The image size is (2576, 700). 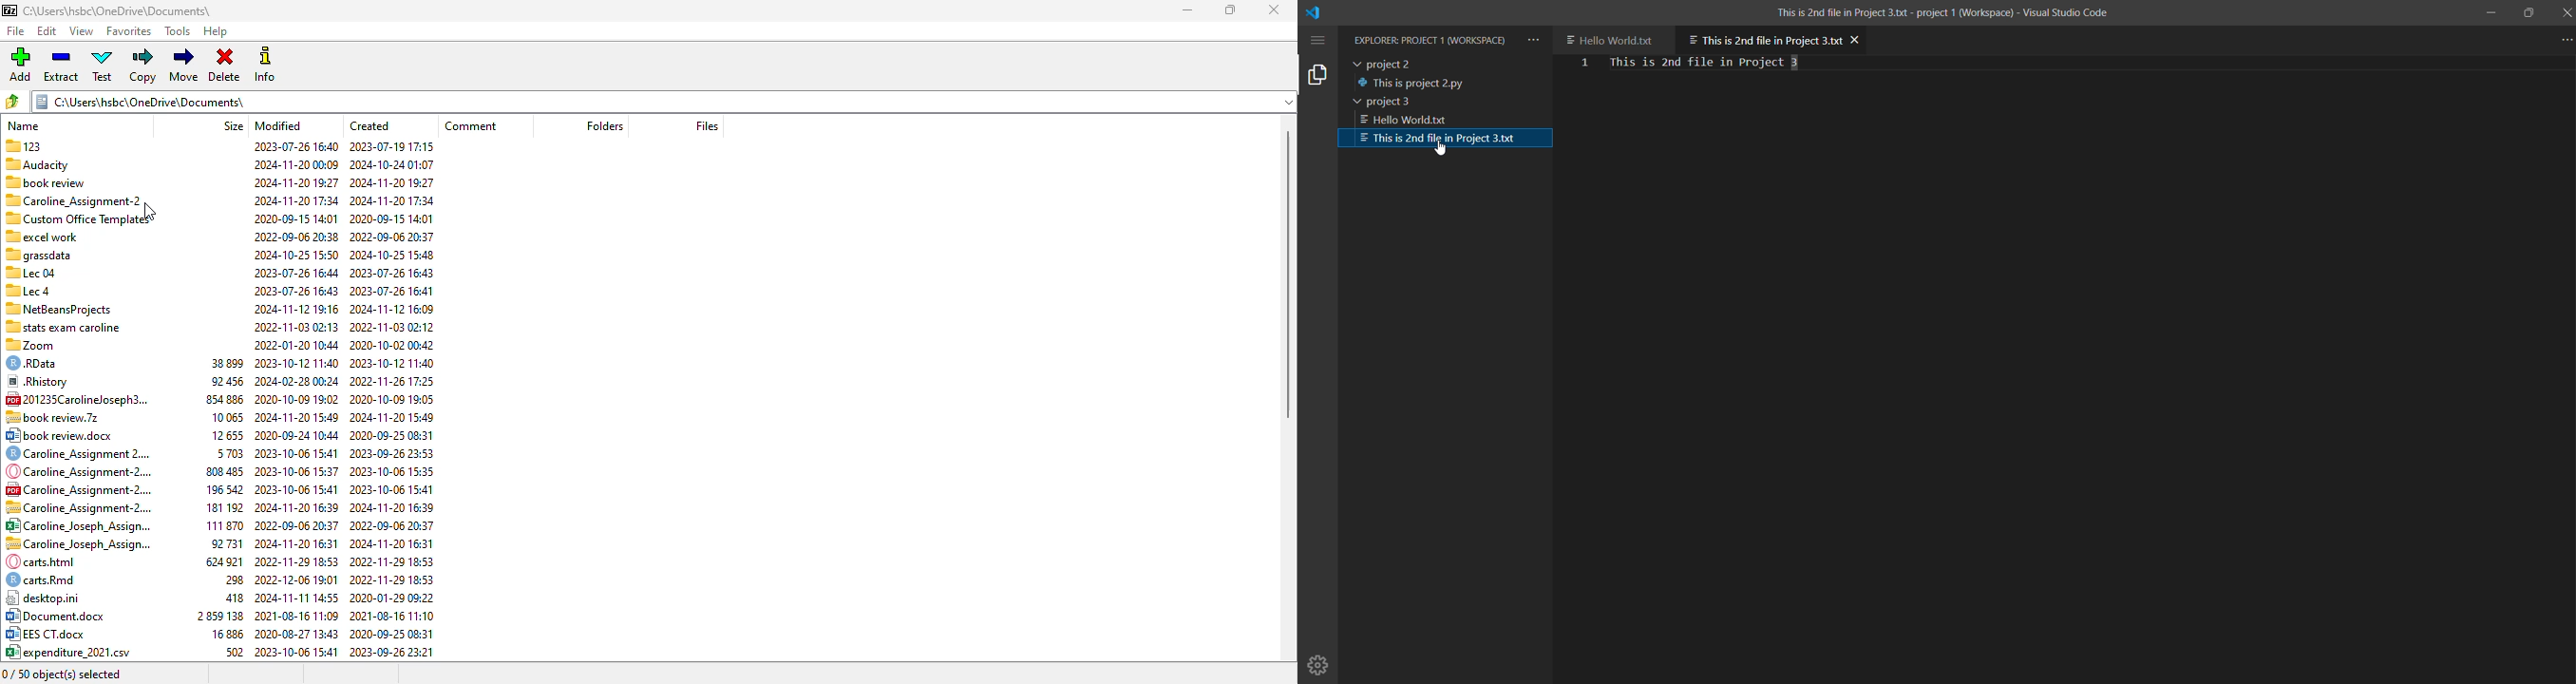 I want to click on  book review.7z, so click(x=60, y=415).